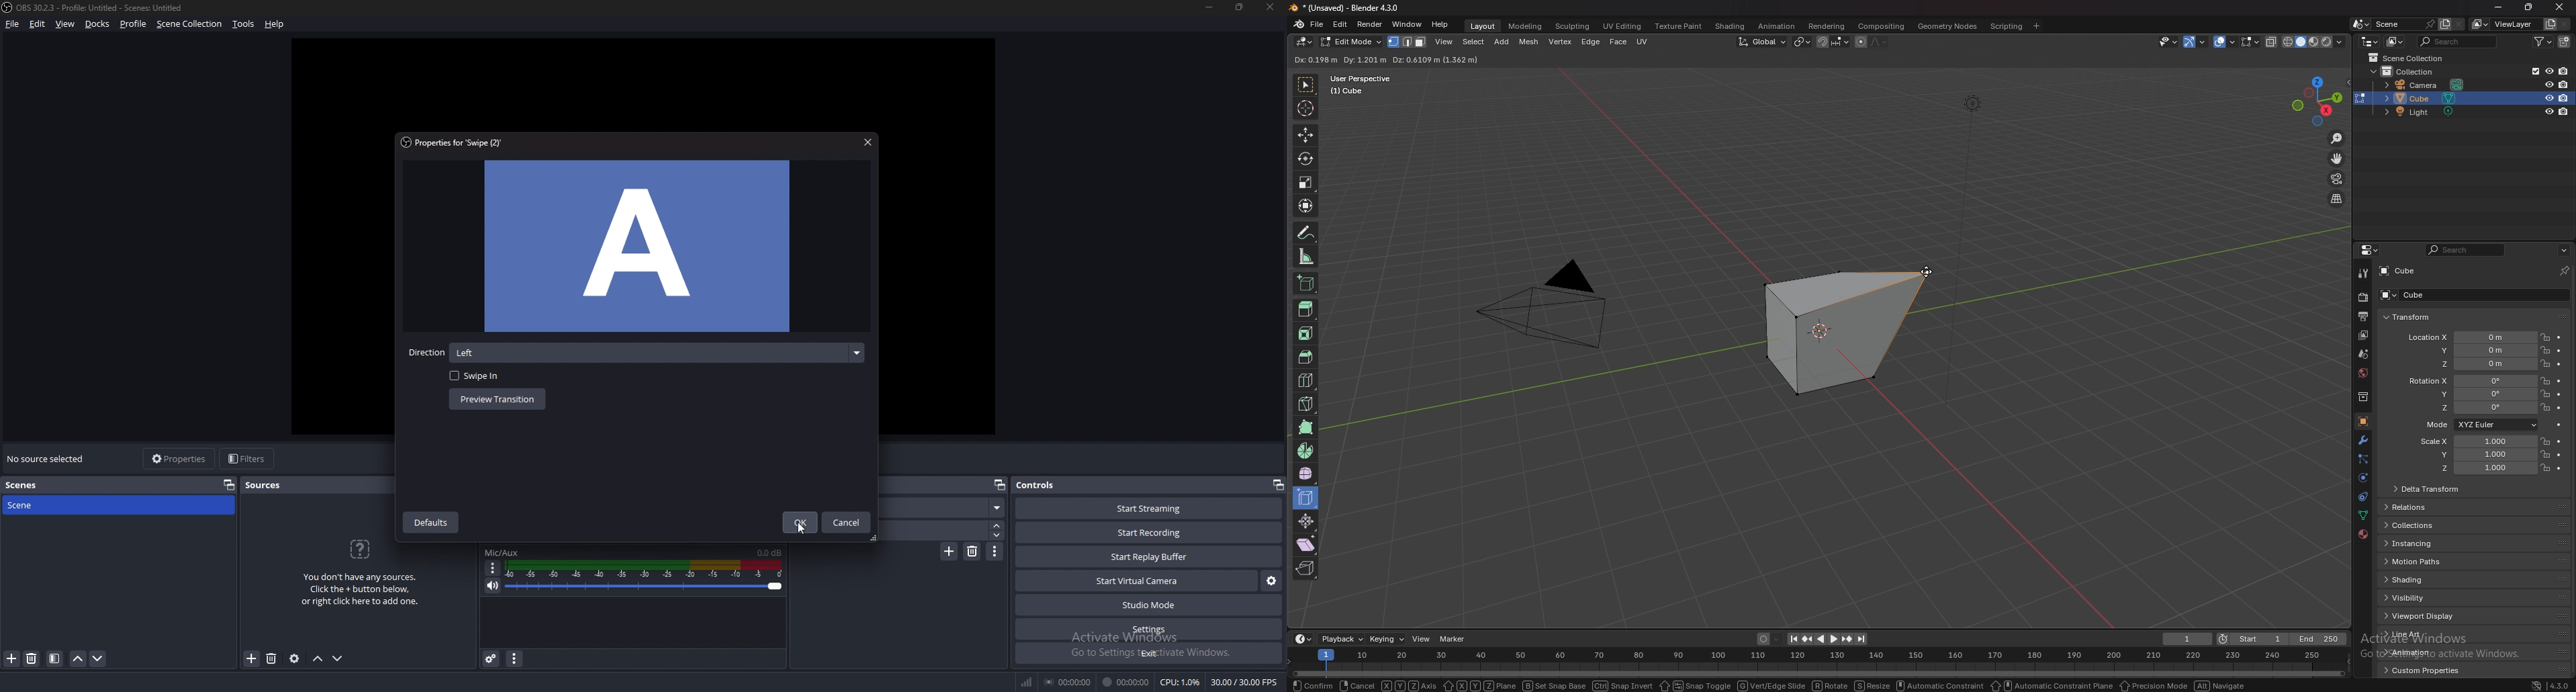  Describe the element at coordinates (2545, 337) in the screenshot. I see `lock` at that location.